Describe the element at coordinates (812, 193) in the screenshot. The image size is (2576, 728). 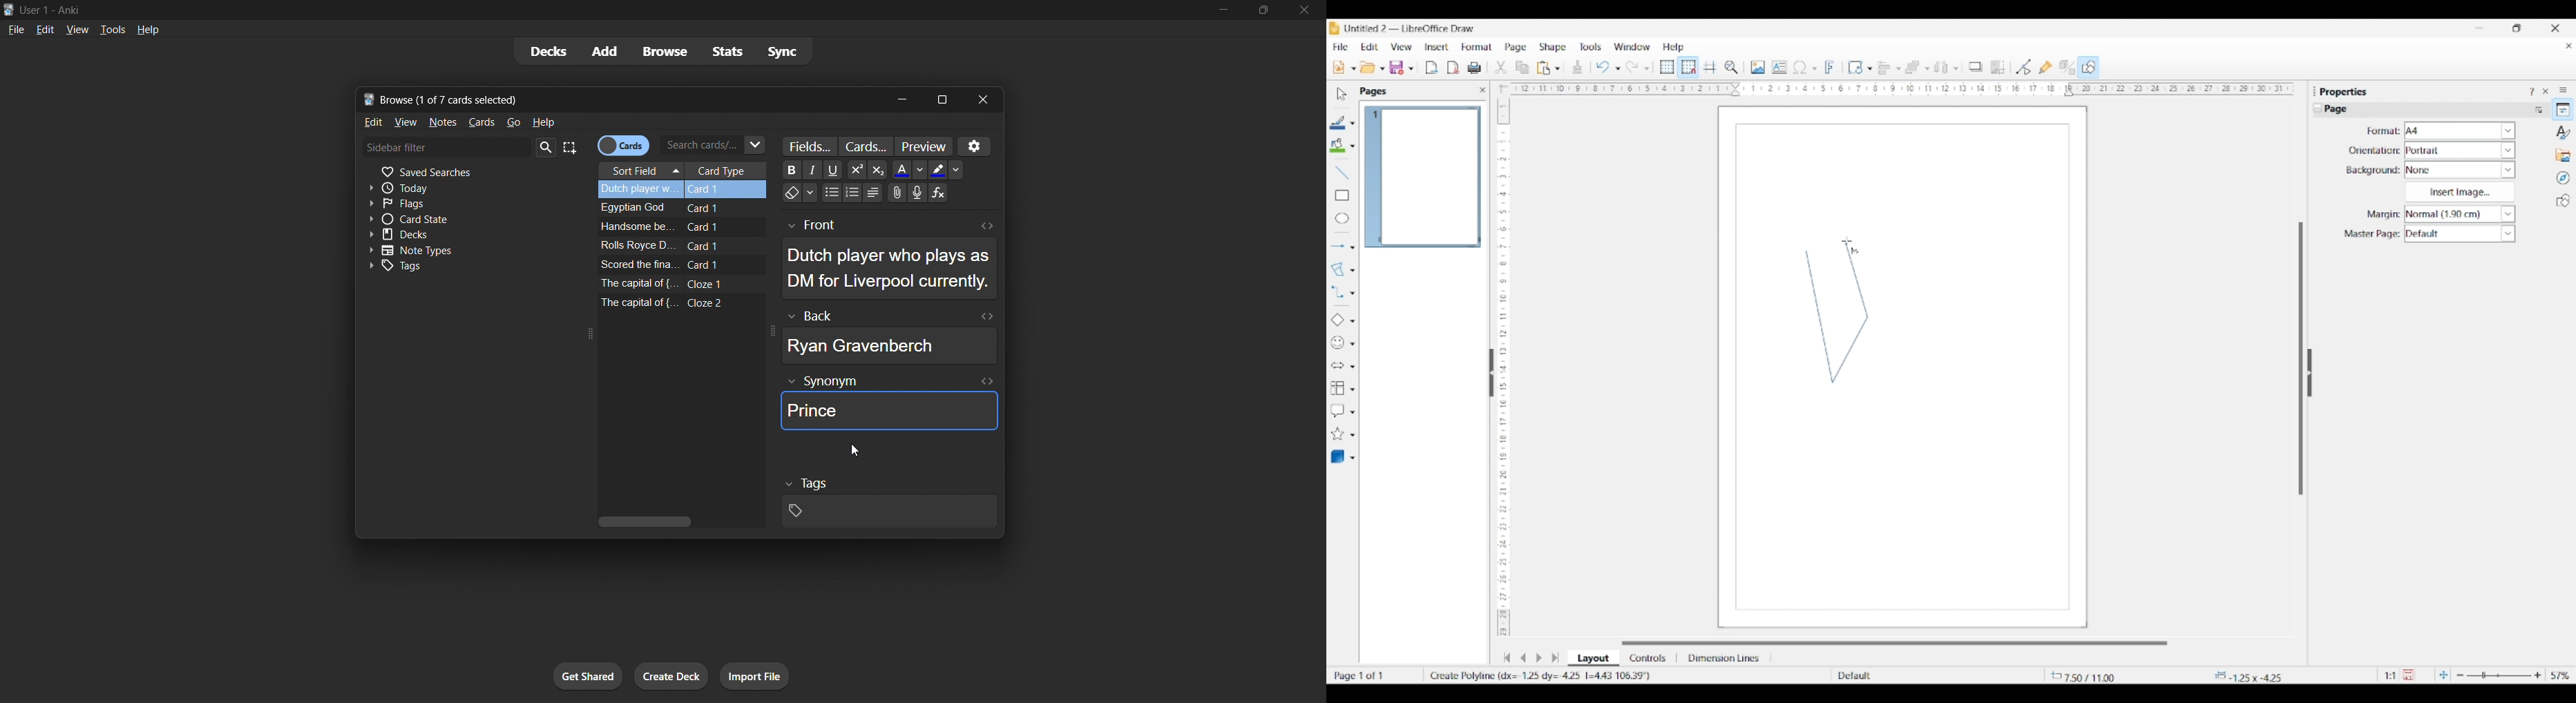
I see `Down-arrow` at that location.